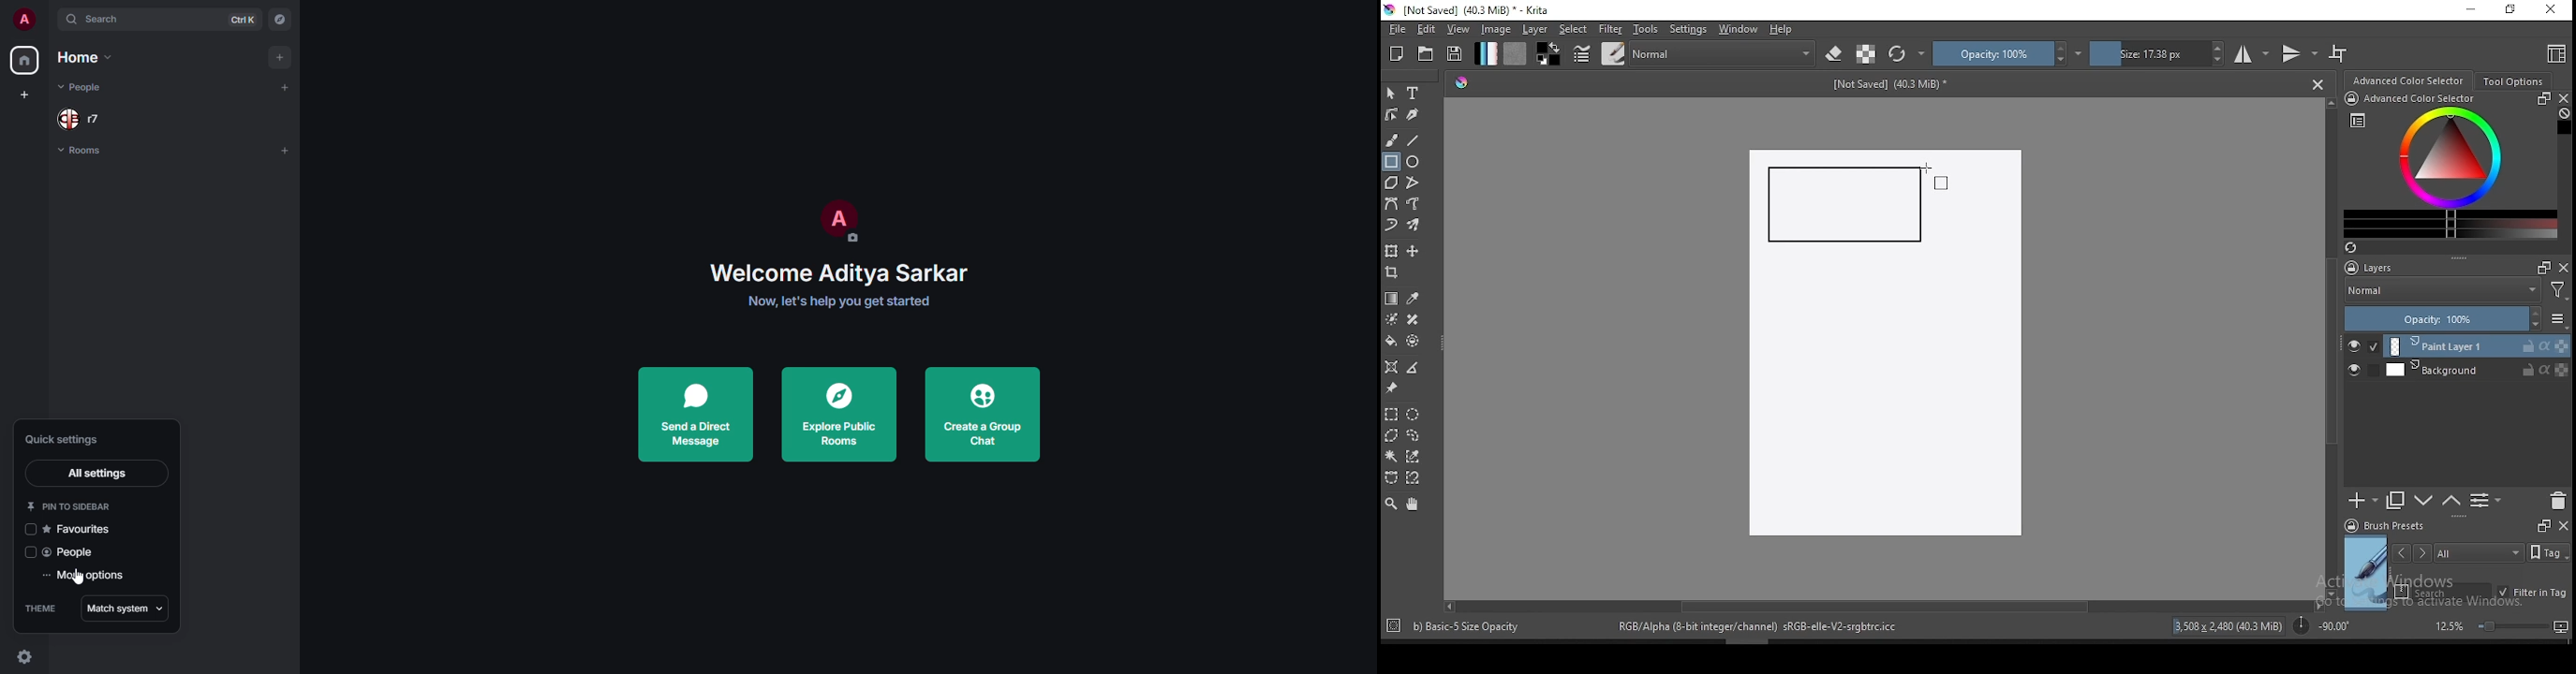 This screenshot has width=2576, height=700. Describe the element at coordinates (105, 22) in the screenshot. I see `search` at that location.